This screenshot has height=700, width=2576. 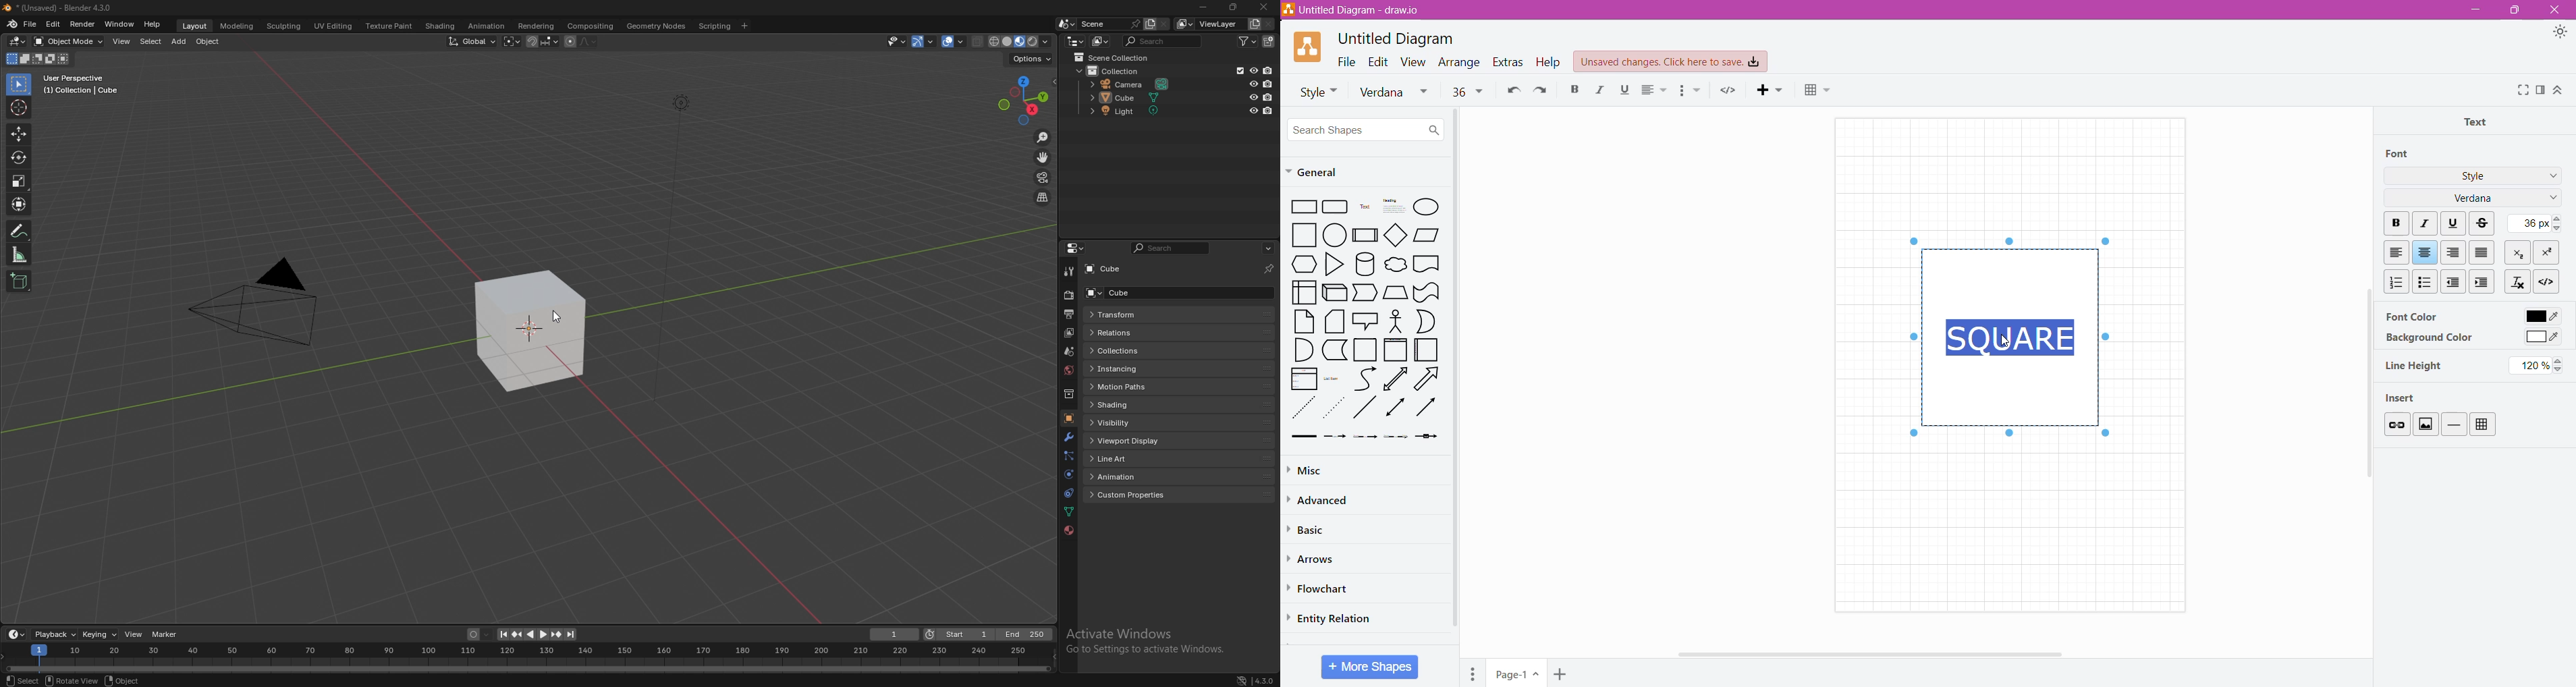 What do you see at coordinates (1209, 24) in the screenshot?
I see `view layer` at bounding box center [1209, 24].